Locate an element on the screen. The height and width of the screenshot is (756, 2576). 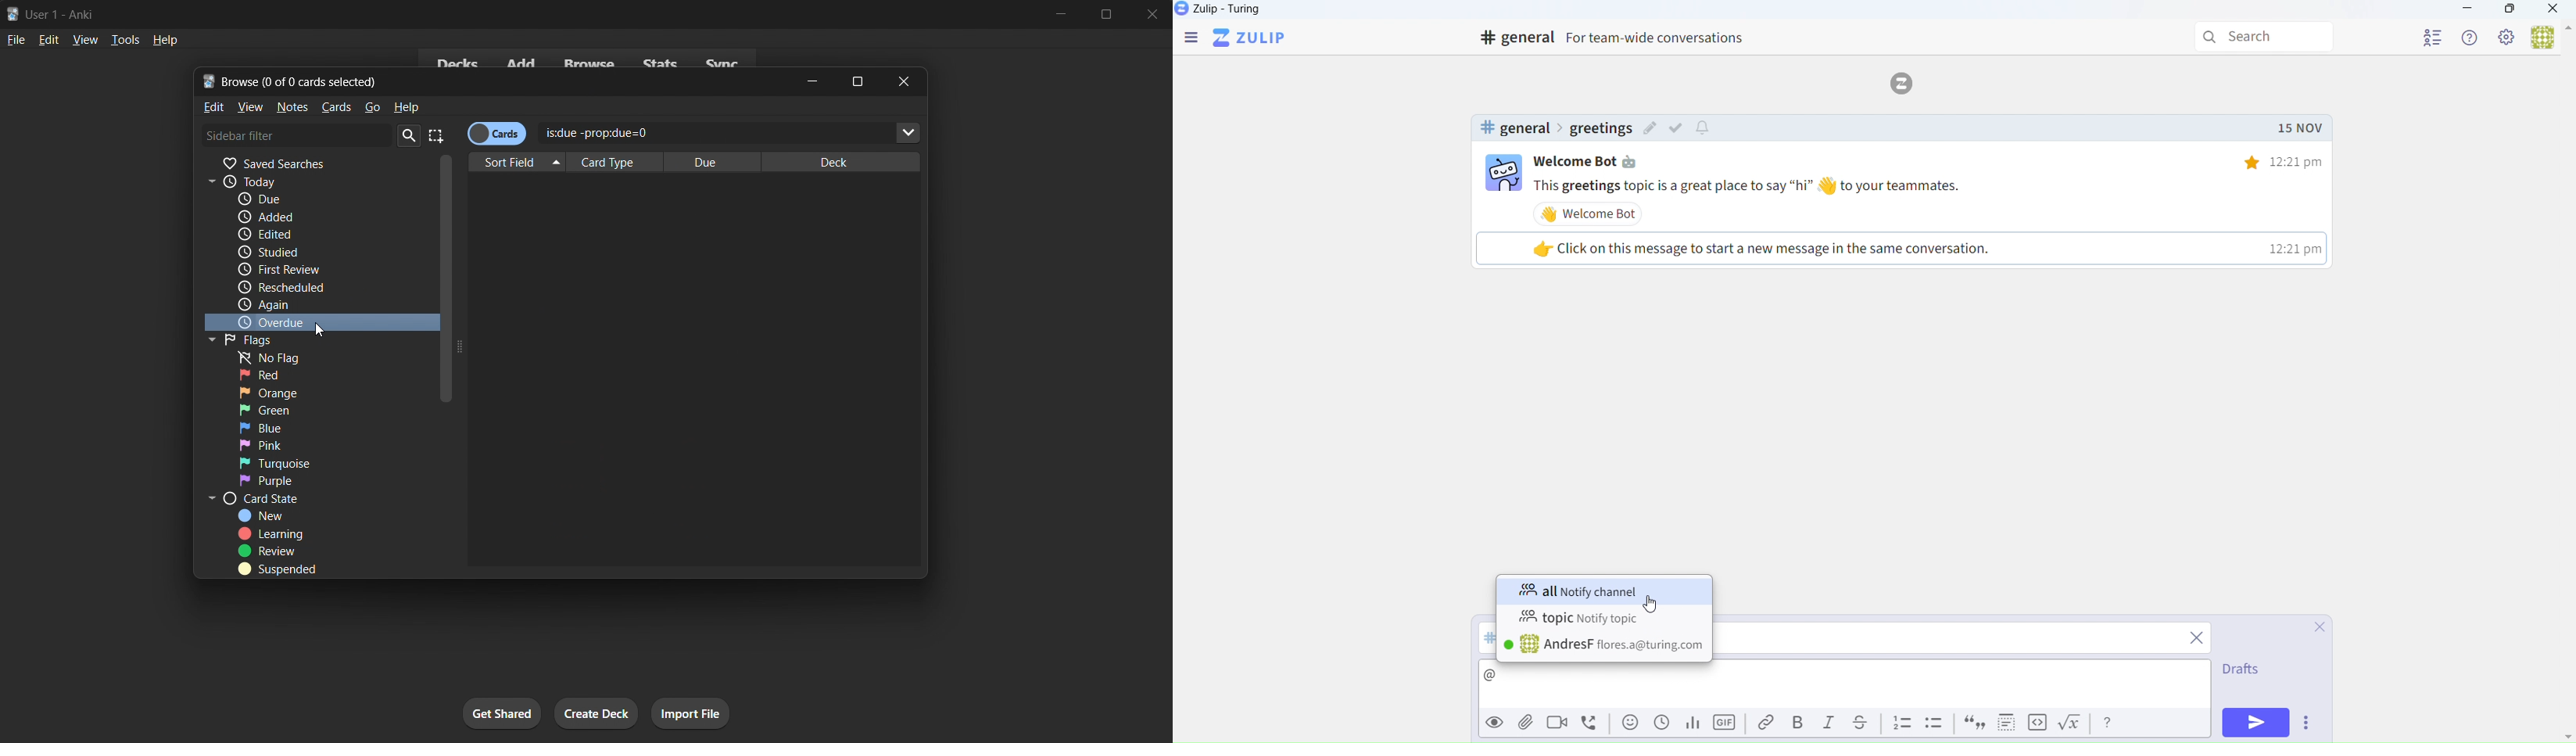
greetings is located at coordinates (1600, 129).